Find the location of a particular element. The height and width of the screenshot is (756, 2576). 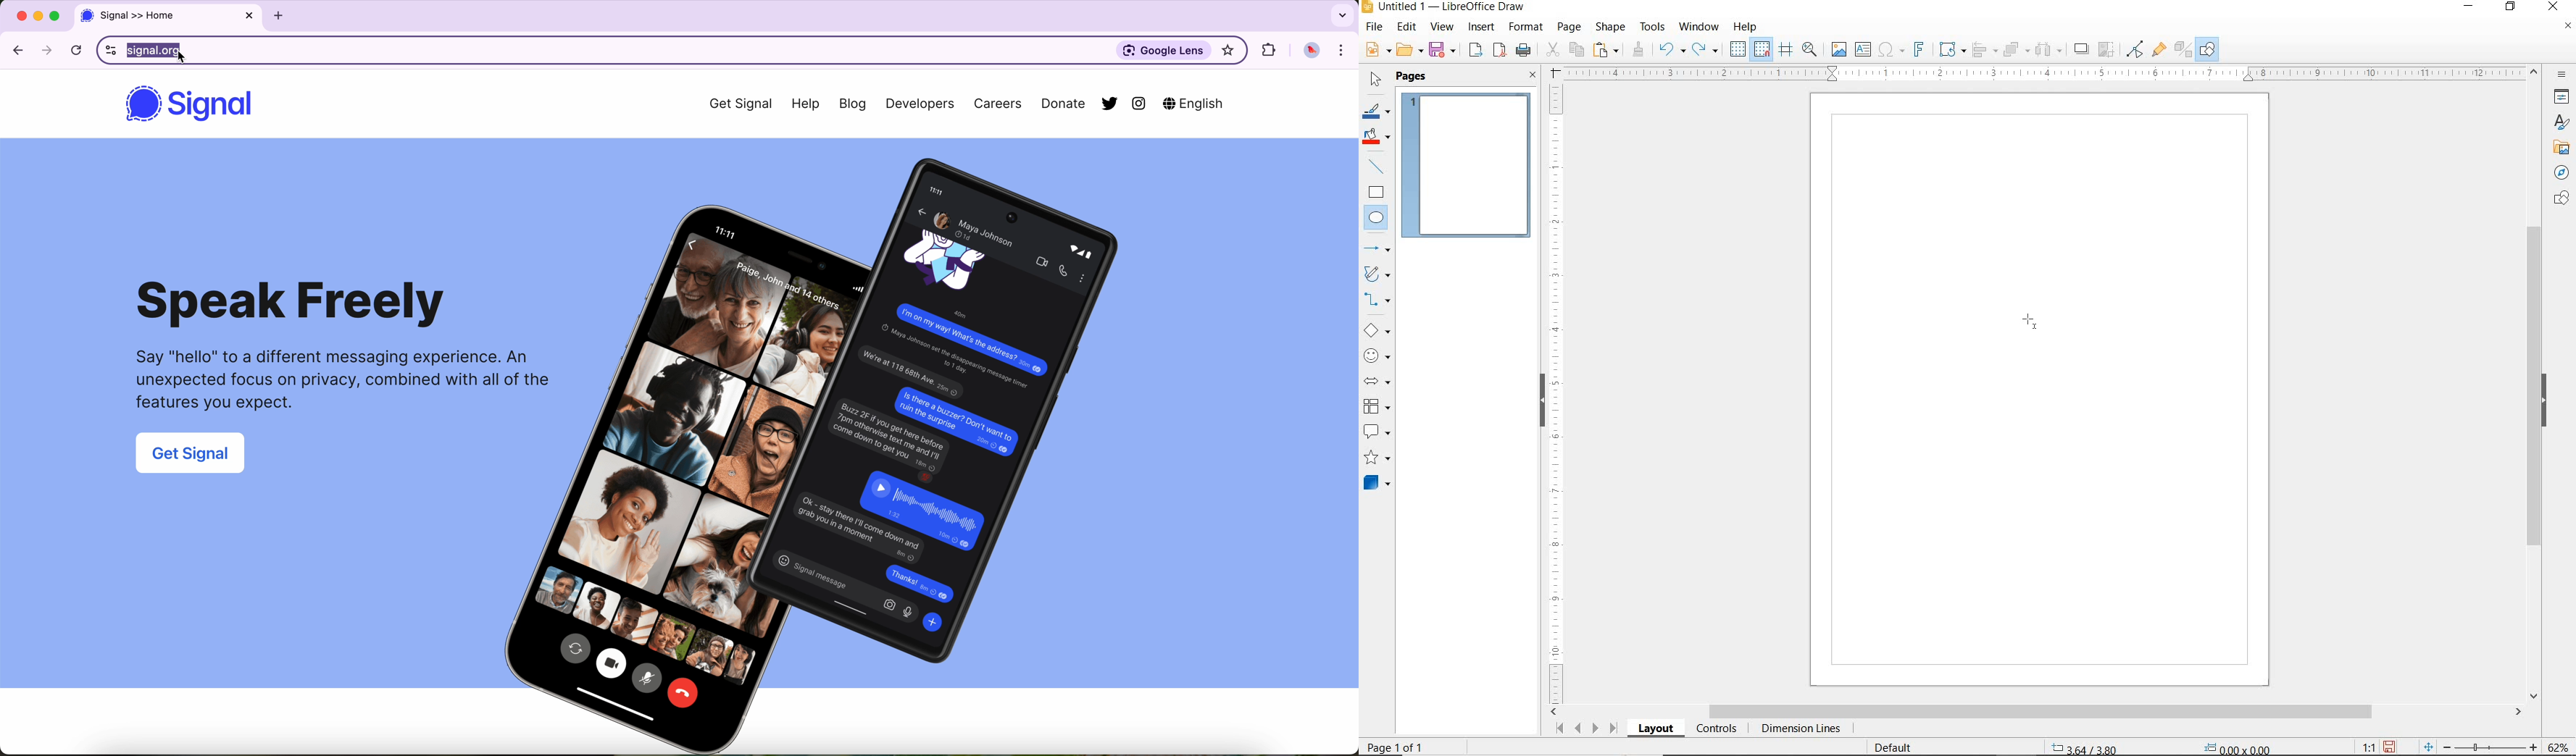

HELP is located at coordinates (1746, 27).